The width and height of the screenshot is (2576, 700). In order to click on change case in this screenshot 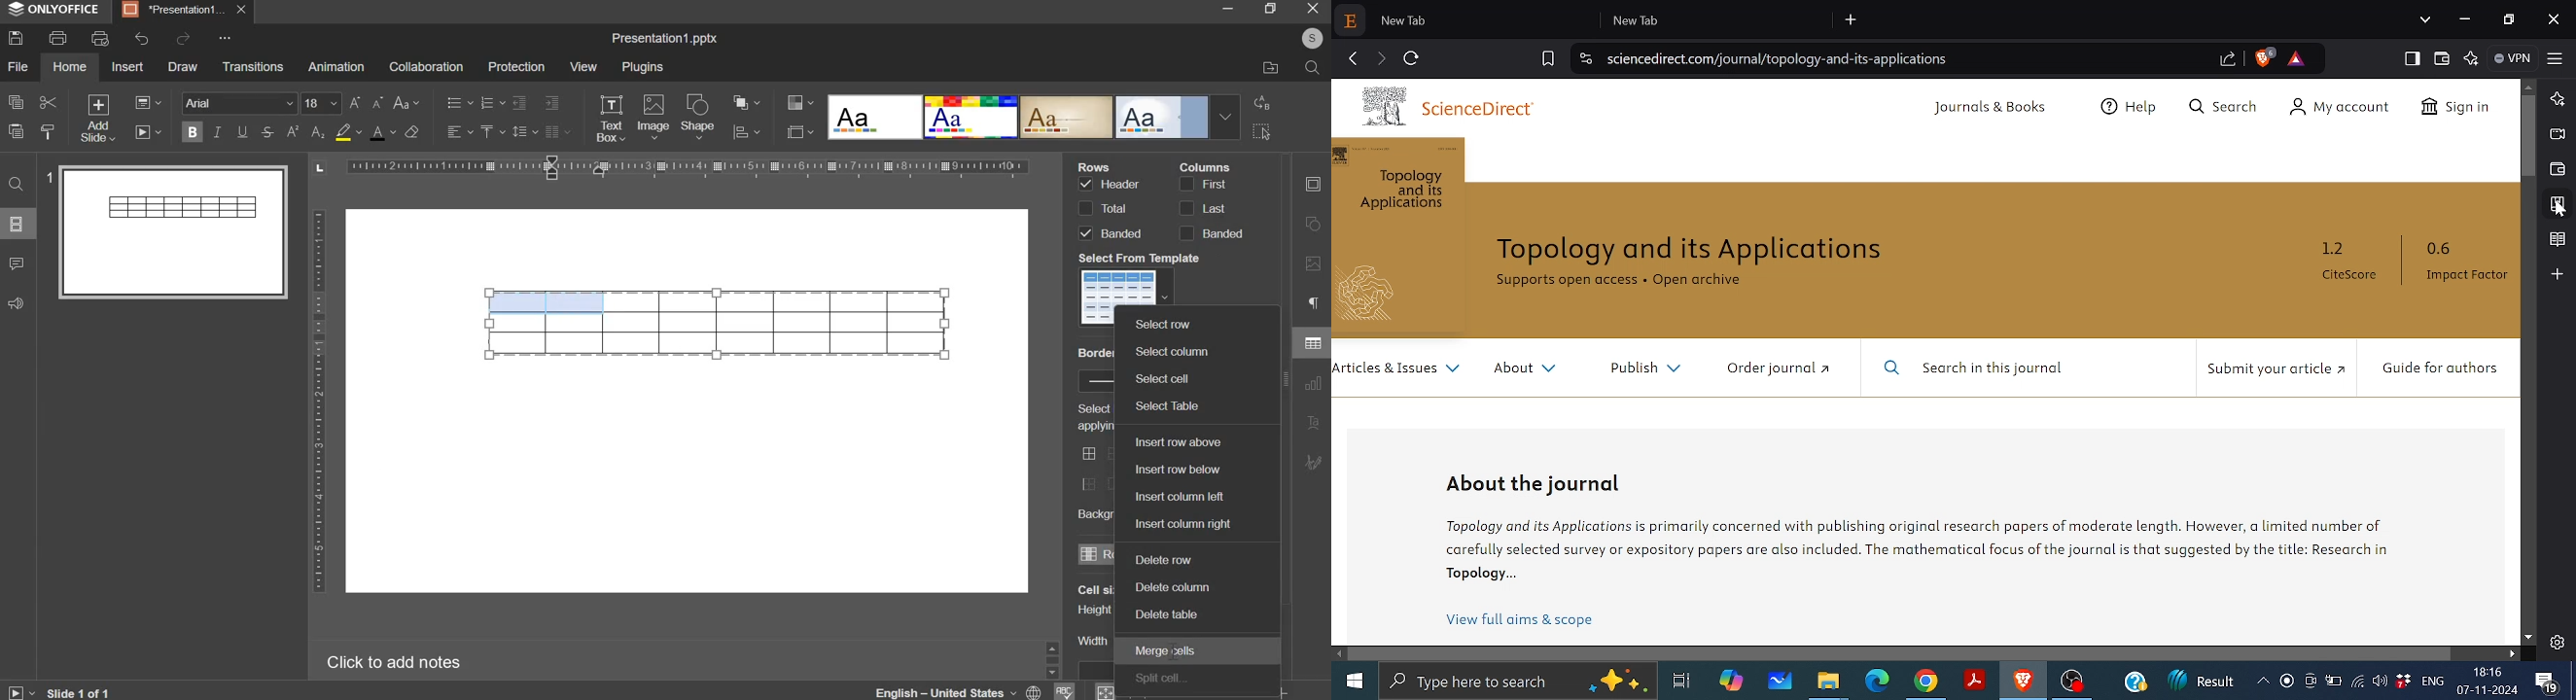, I will do `click(406, 103)`.